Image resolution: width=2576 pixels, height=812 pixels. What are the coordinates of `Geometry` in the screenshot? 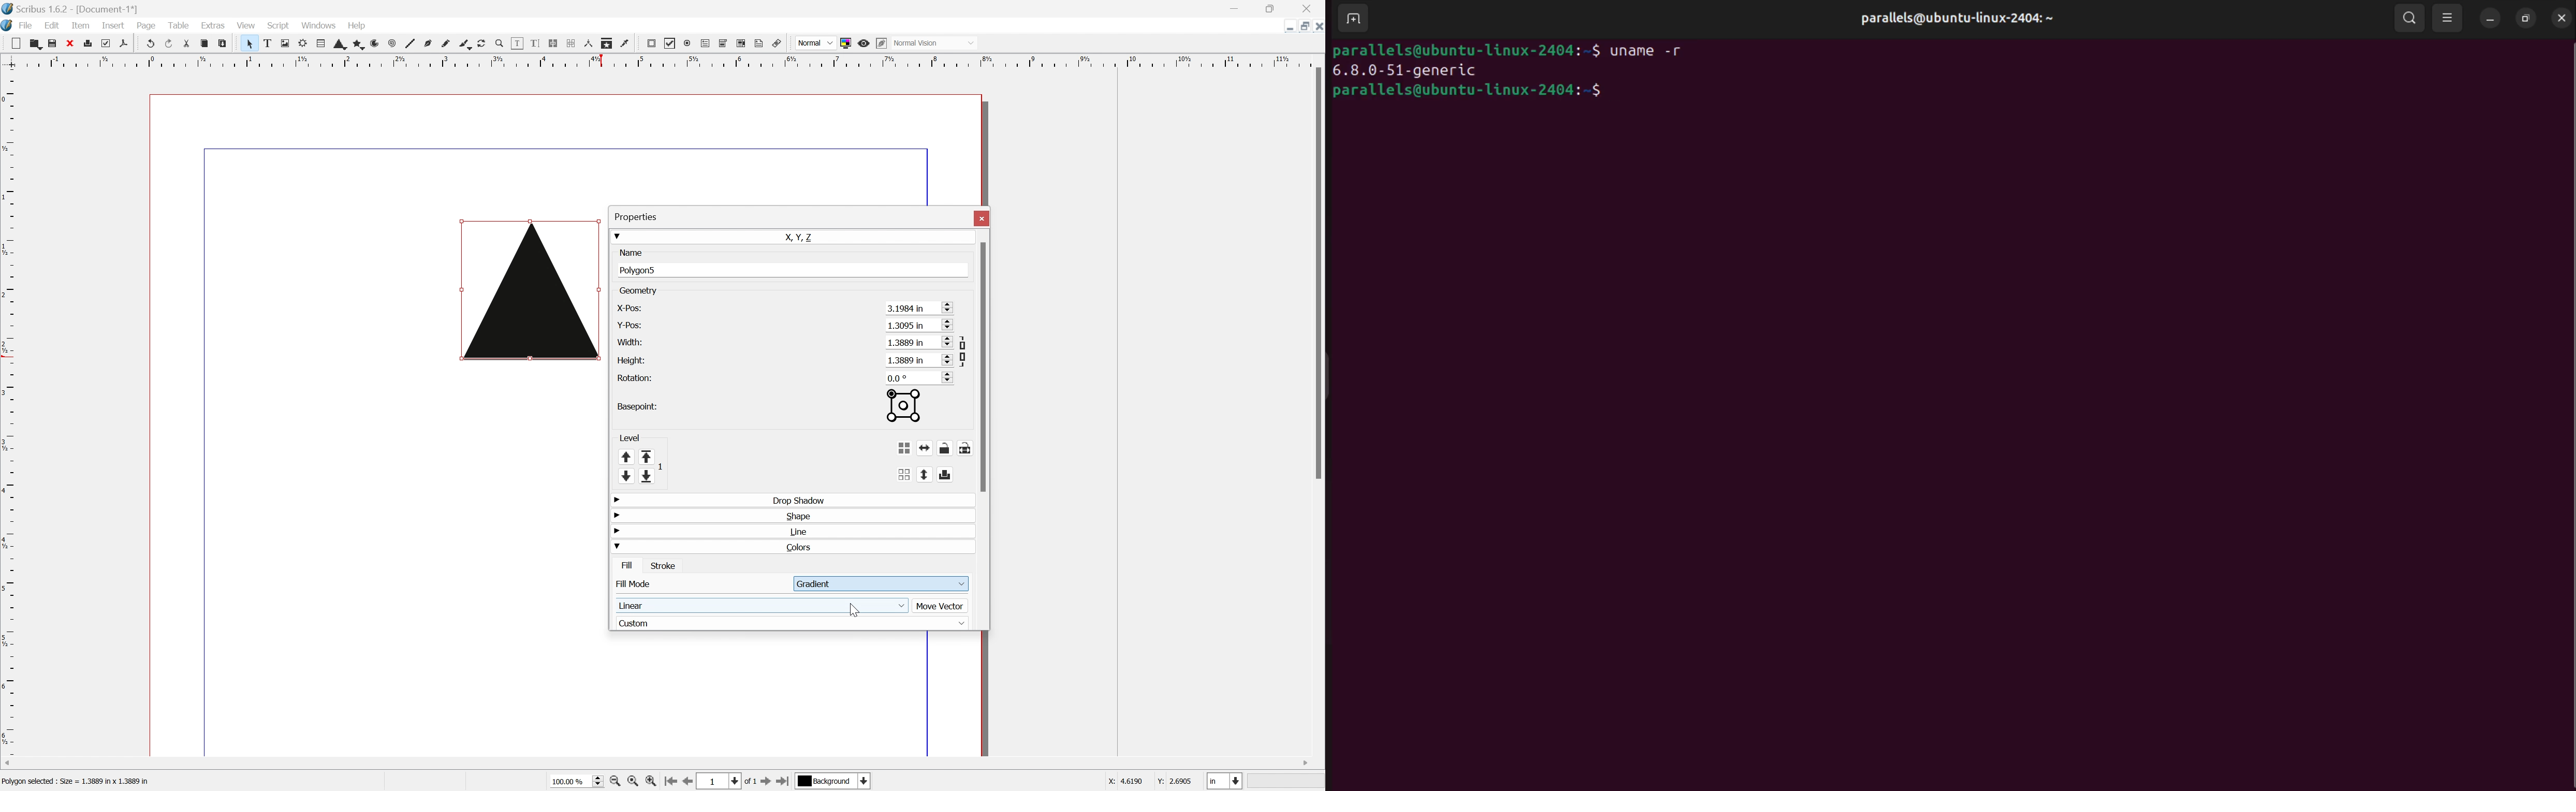 It's located at (639, 290).